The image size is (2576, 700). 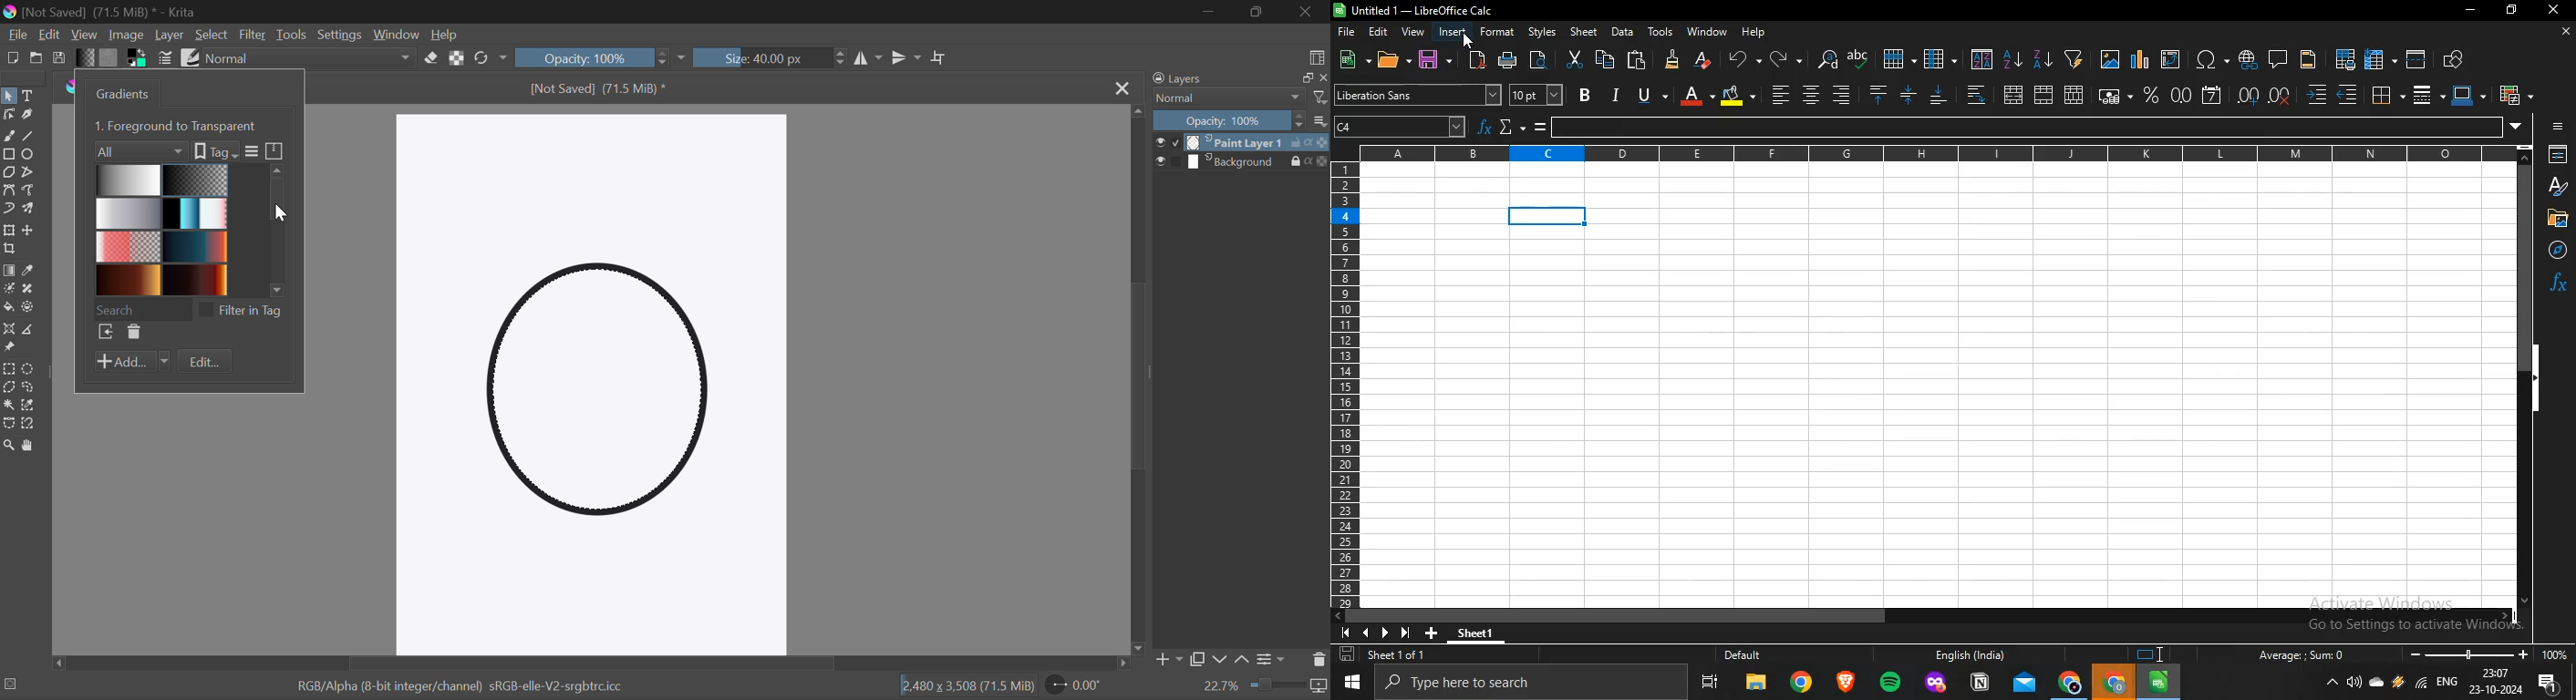 What do you see at coordinates (84, 35) in the screenshot?
I see `View` at bounding box center [84, 35].